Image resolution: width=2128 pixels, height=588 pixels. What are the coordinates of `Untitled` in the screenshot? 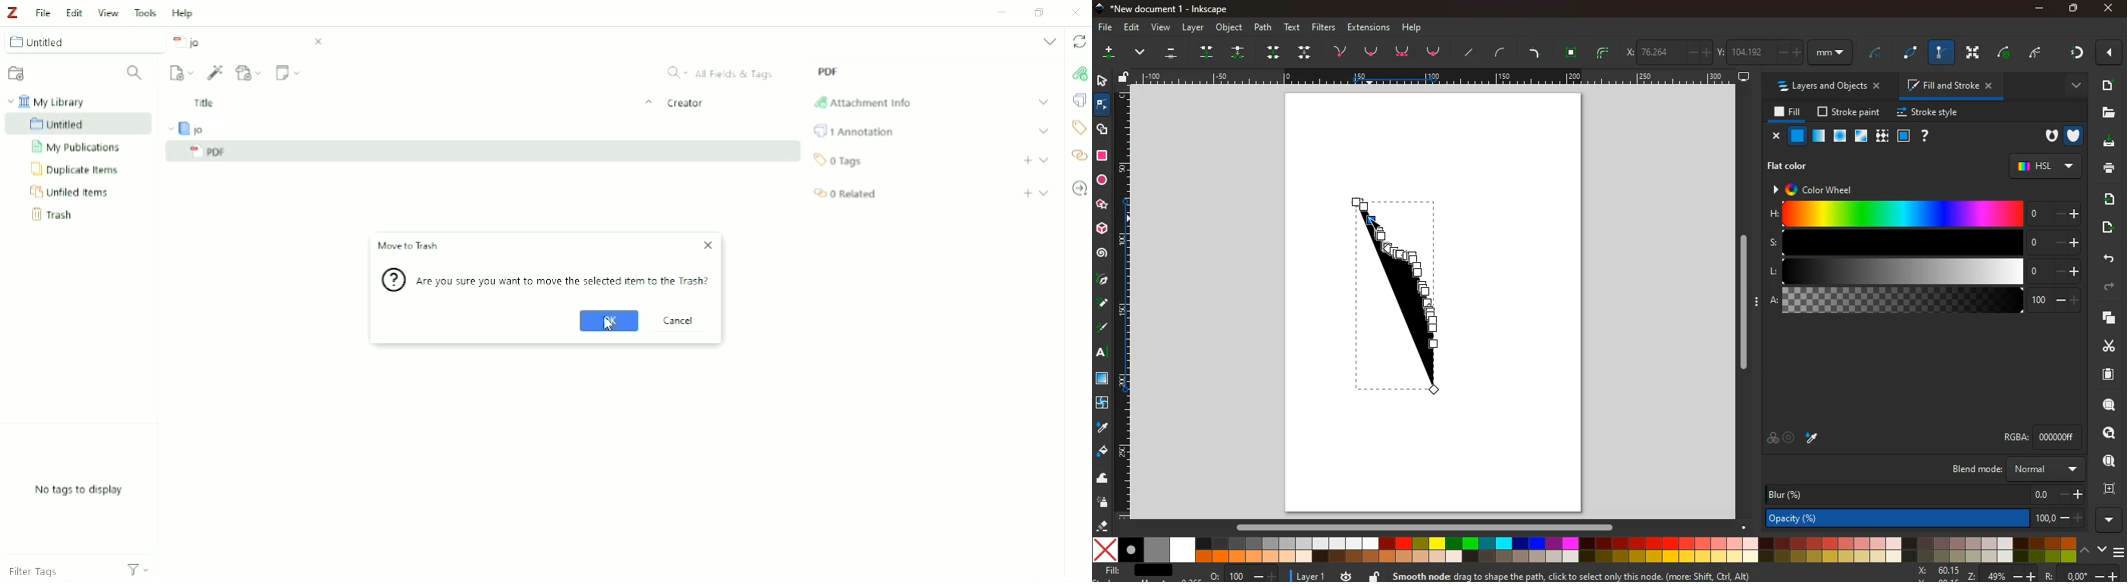 It's located at (77, 123).